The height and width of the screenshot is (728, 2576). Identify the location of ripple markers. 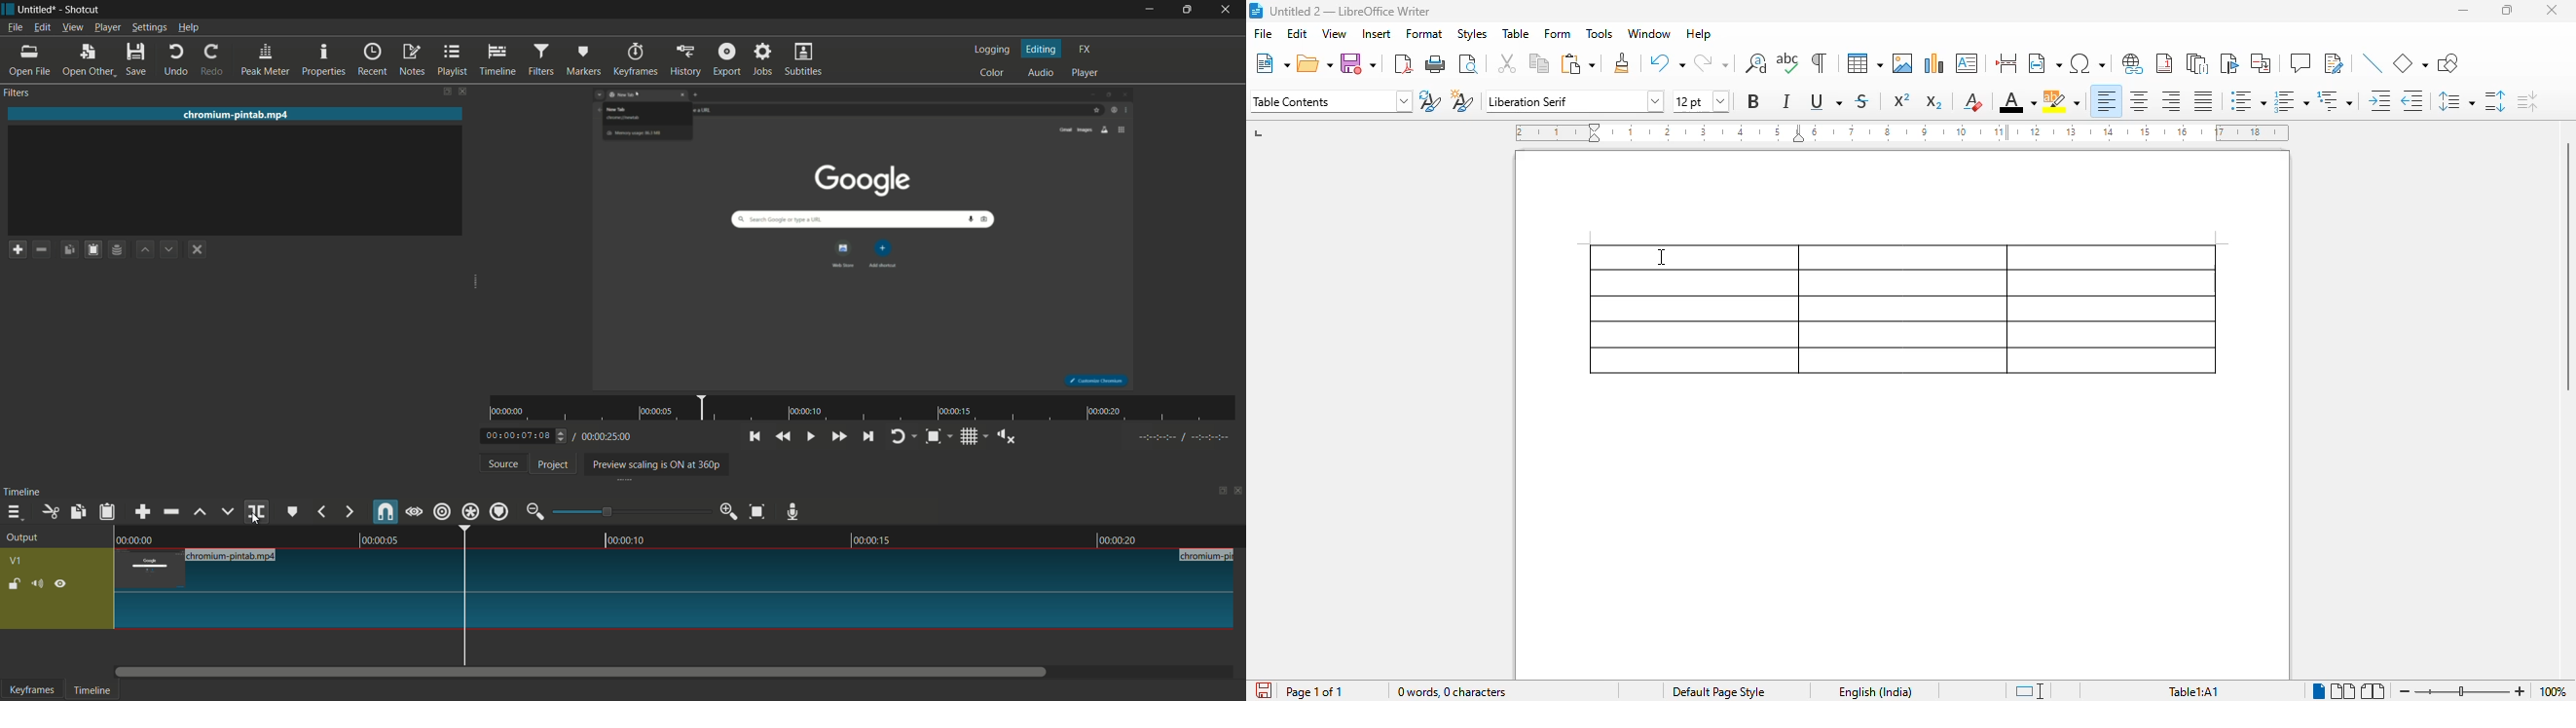
(499, 511).